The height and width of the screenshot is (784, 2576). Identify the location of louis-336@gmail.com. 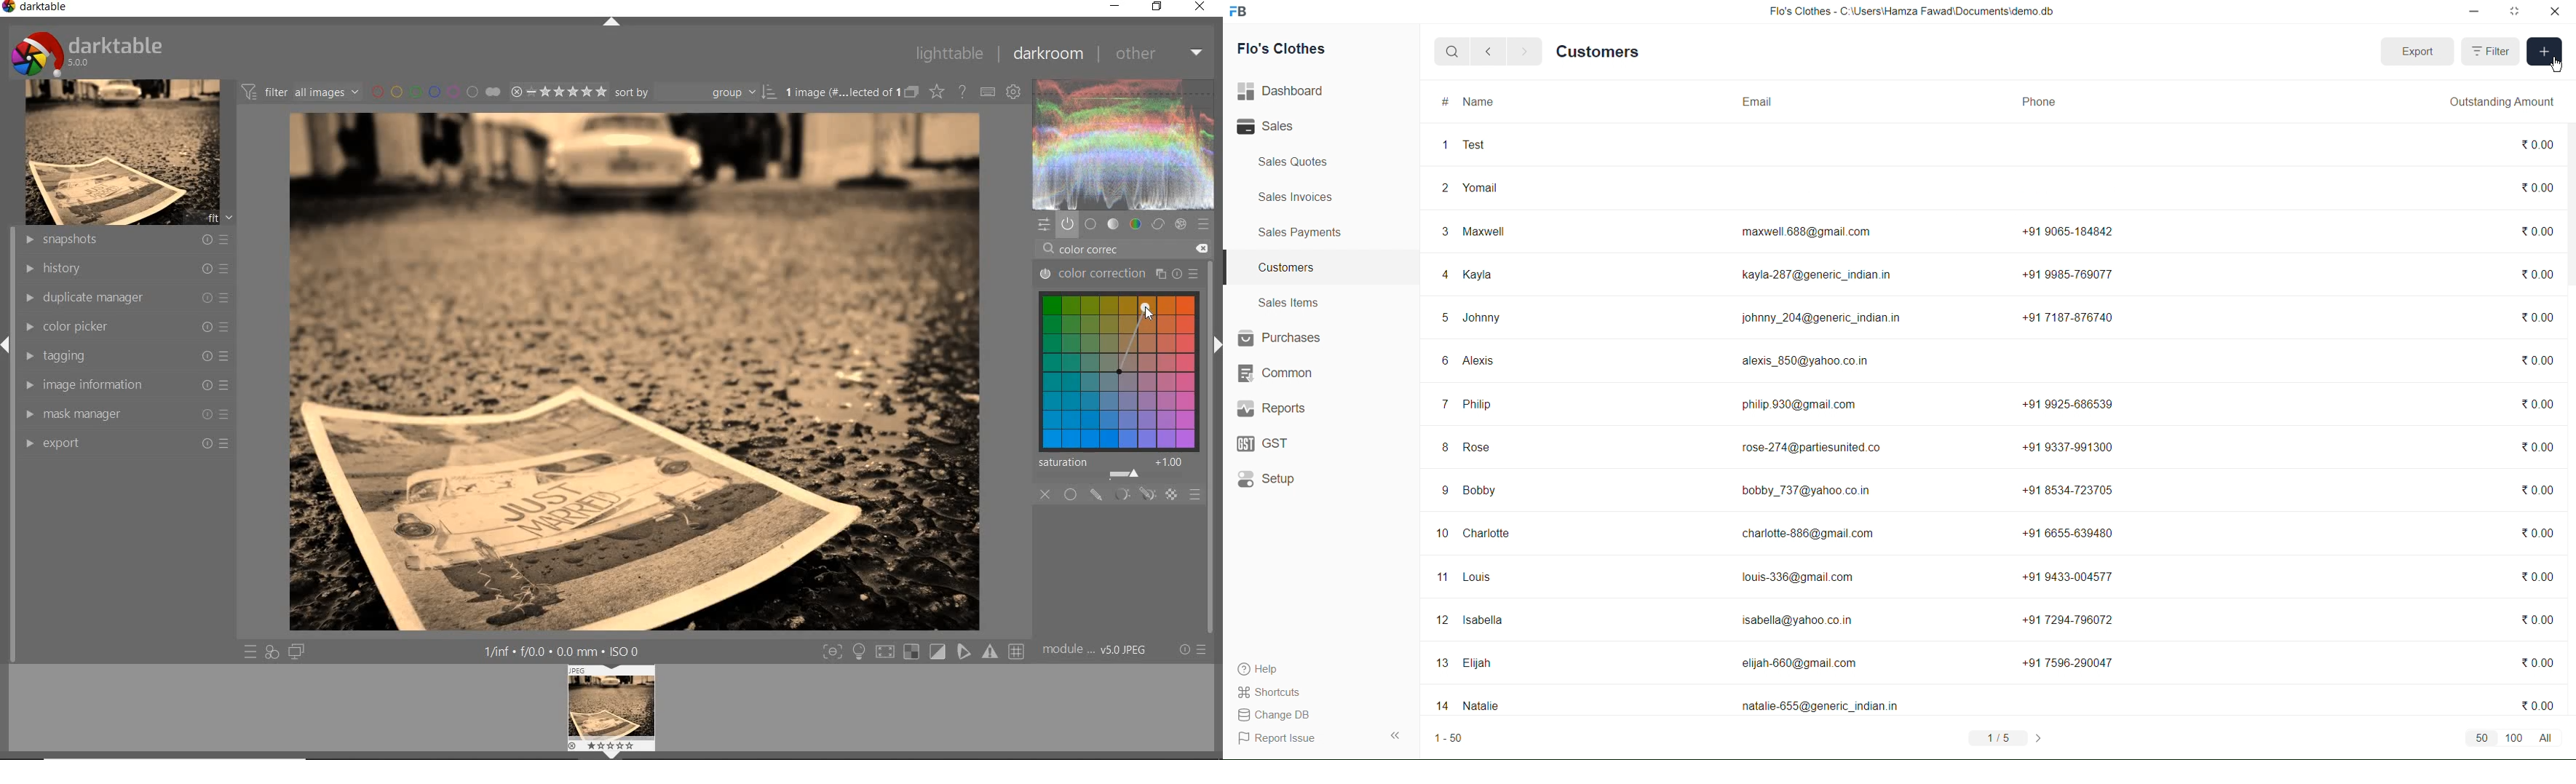
(1797, 577).